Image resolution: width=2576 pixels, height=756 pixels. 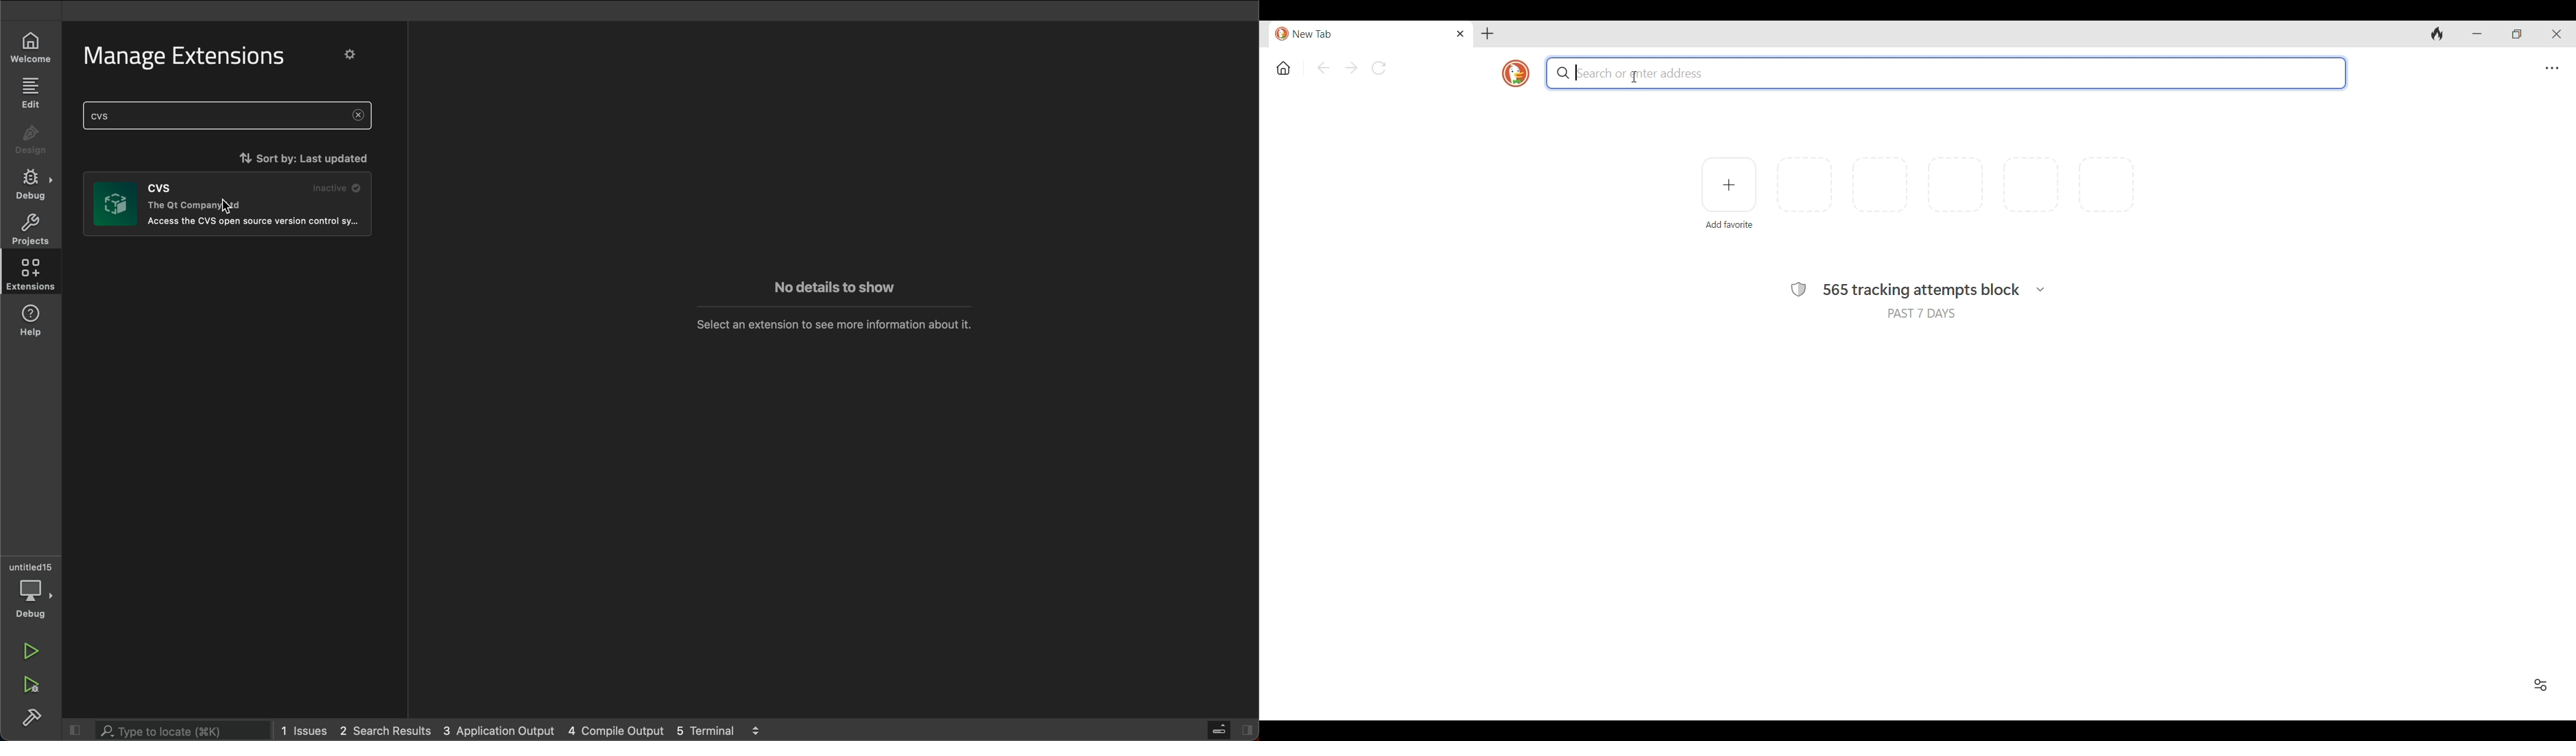 What do you see at coordinates (251, 222) in the screenshot?
I see `extension text` at bounding box center [251, 222].